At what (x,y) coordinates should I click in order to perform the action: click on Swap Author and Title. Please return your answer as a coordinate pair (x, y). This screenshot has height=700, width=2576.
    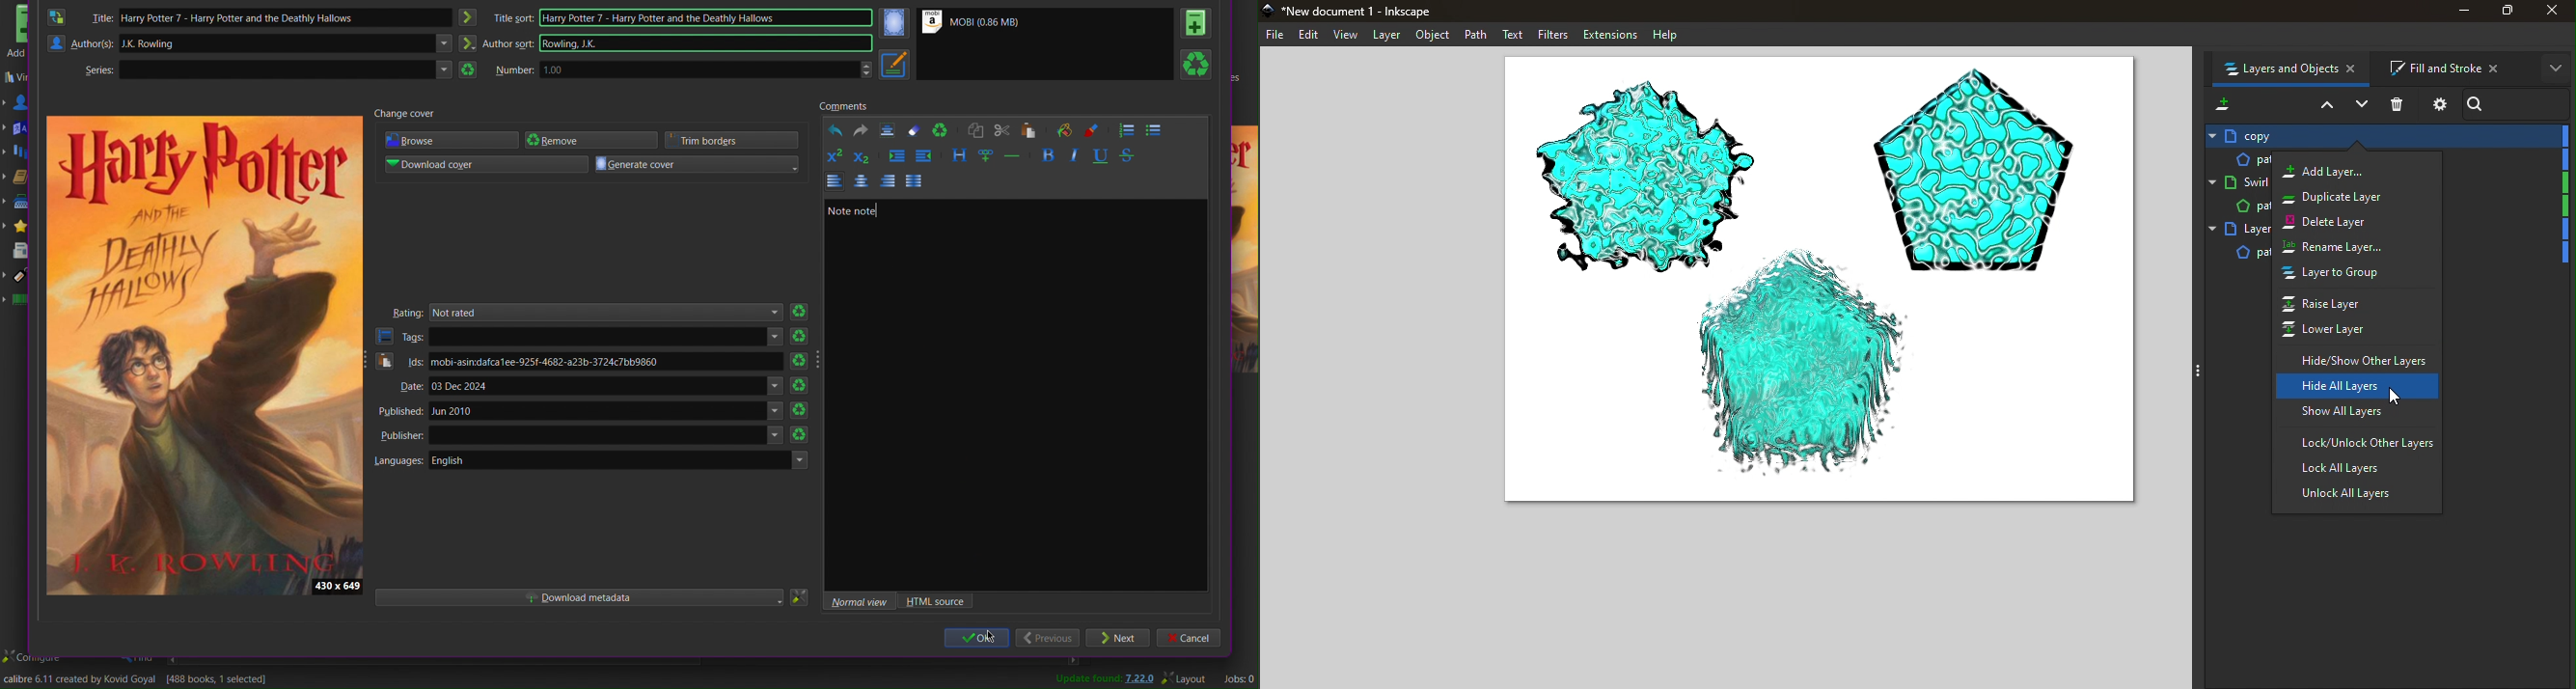
    Looking at the image, I should click on (59, 16).